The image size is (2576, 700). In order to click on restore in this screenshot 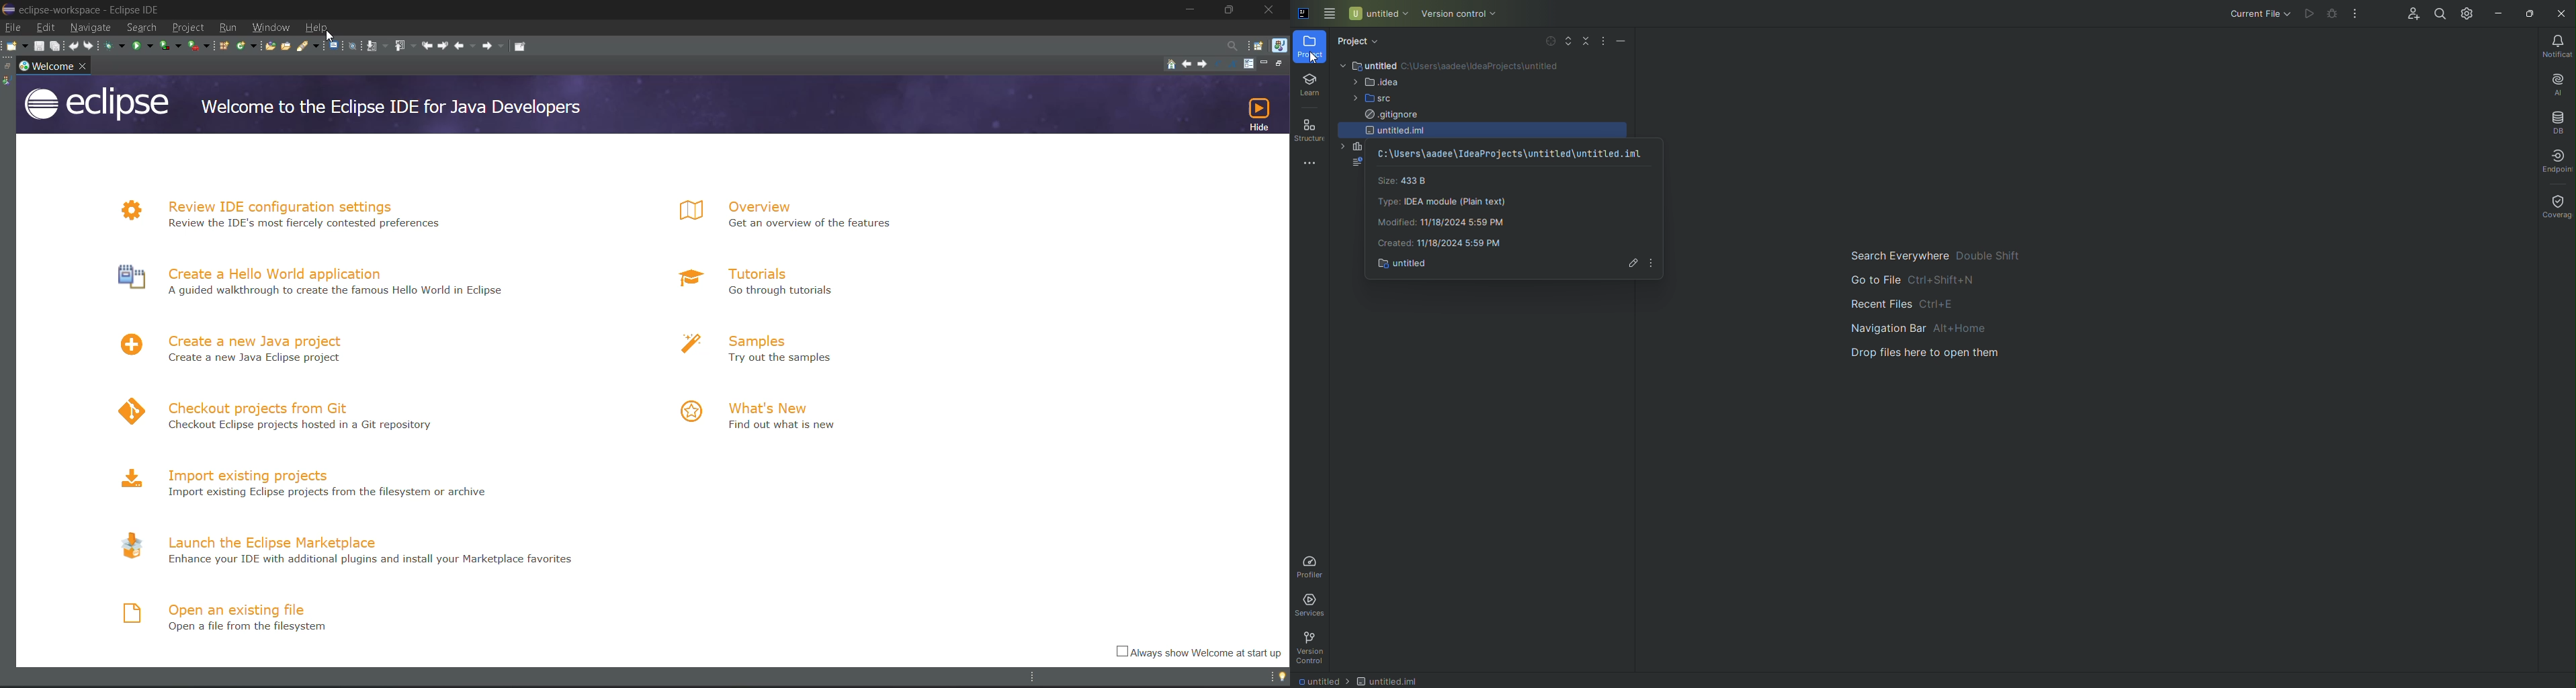, I will do `click(8, 65)`.